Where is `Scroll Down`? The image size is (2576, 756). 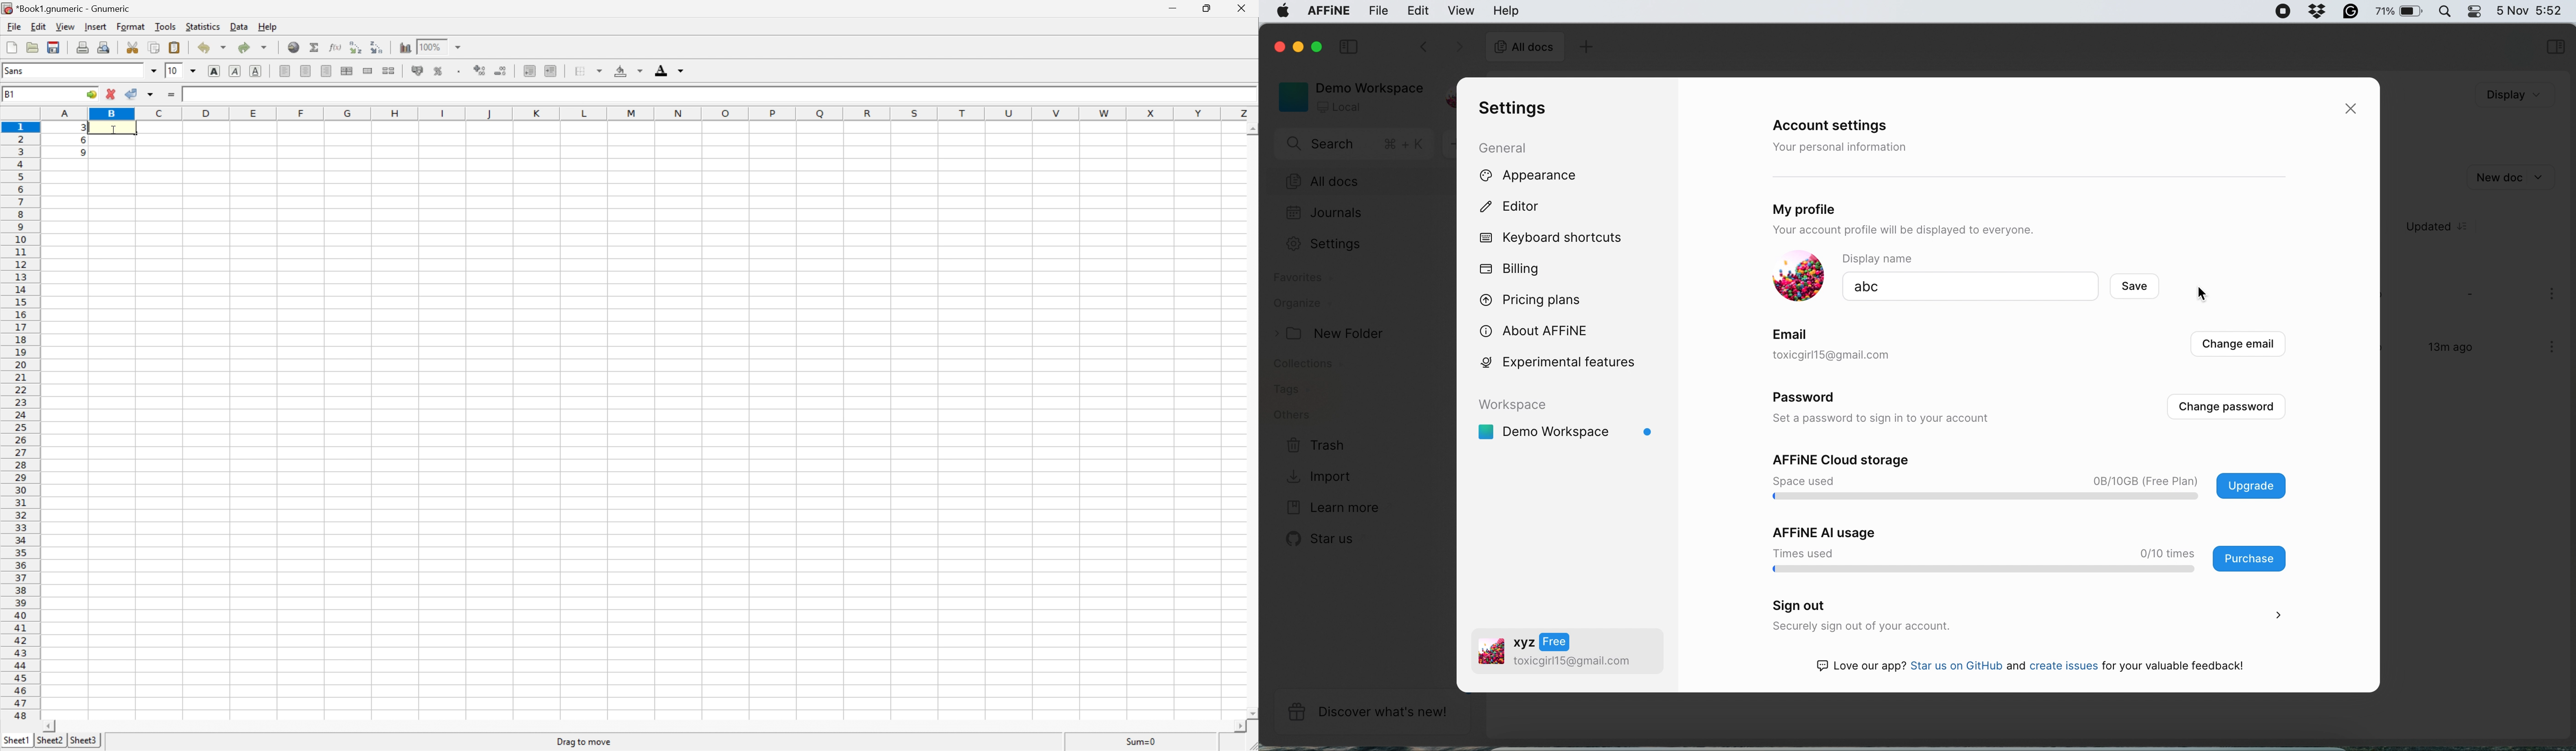
Scroll Down is located at coordinates (1251, 712).